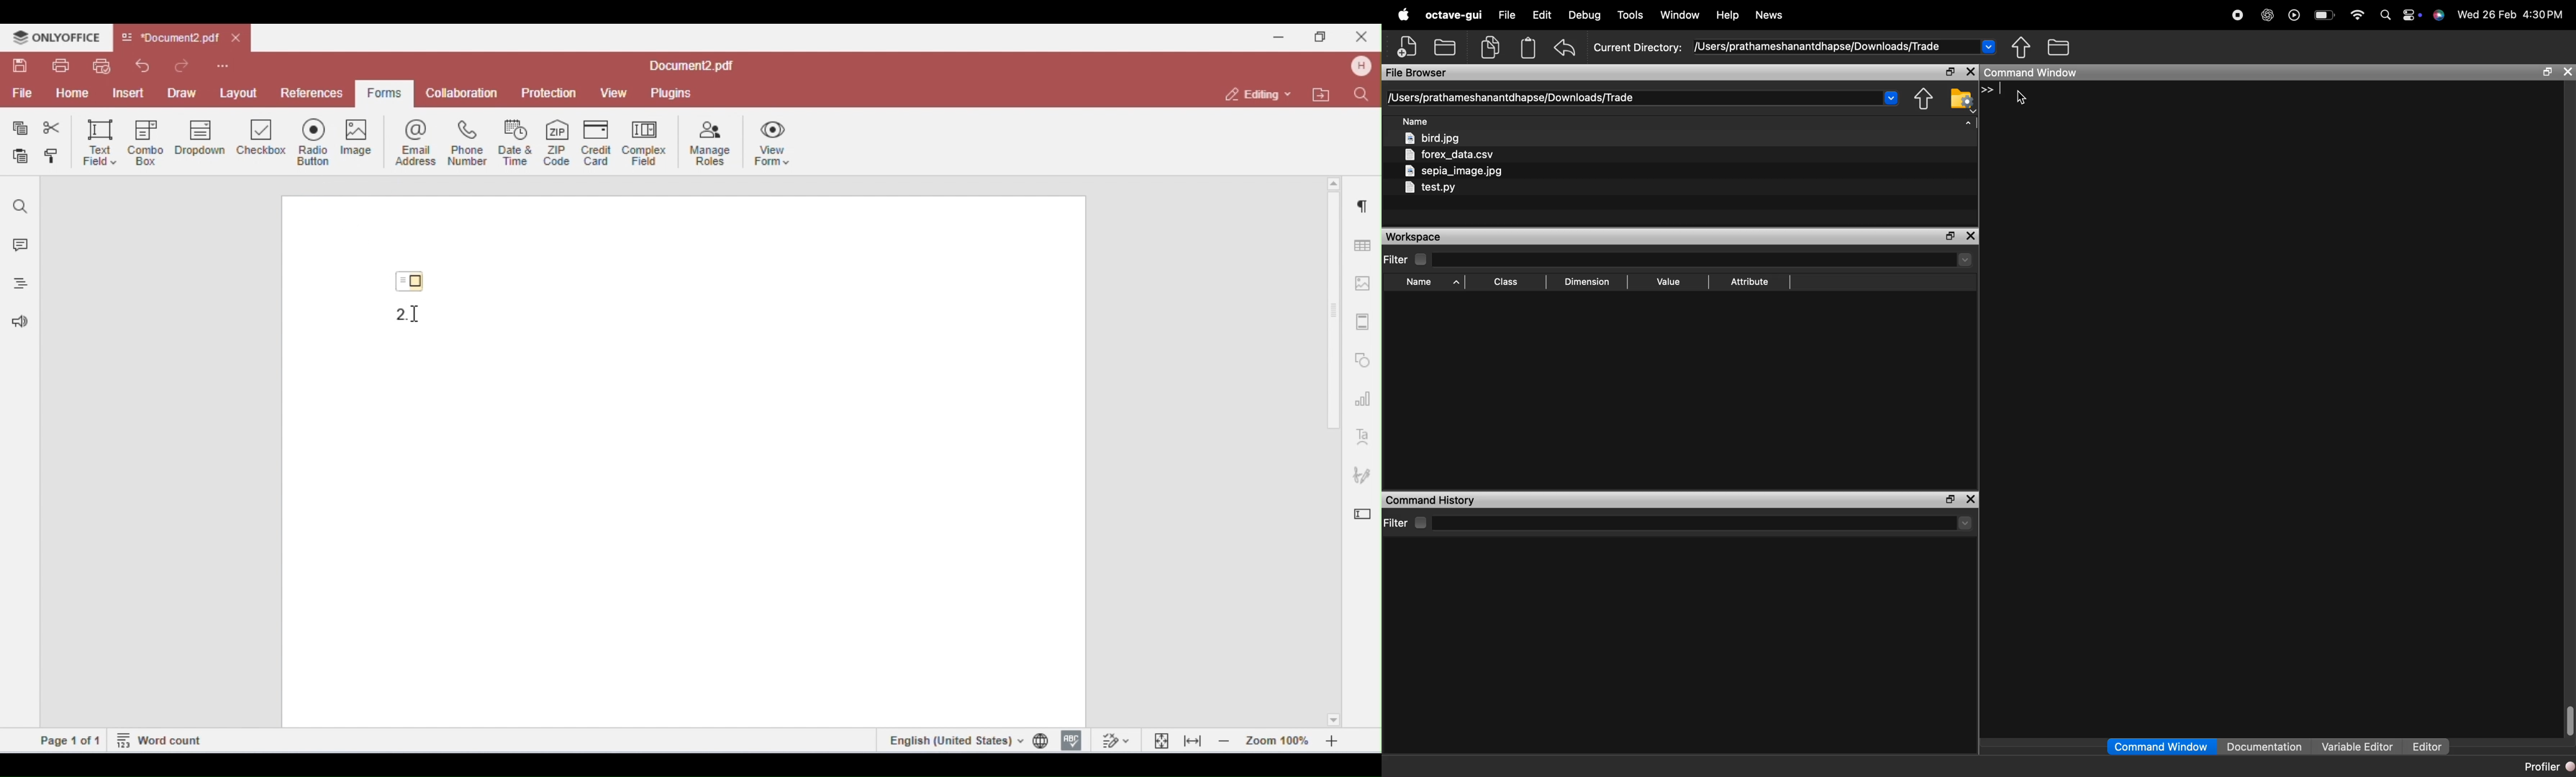 The height and width of the screenshot is (784, 2576). Describe the element at coordinates (2547, 71) in the screenshot. I see `open in separate window` at that location.